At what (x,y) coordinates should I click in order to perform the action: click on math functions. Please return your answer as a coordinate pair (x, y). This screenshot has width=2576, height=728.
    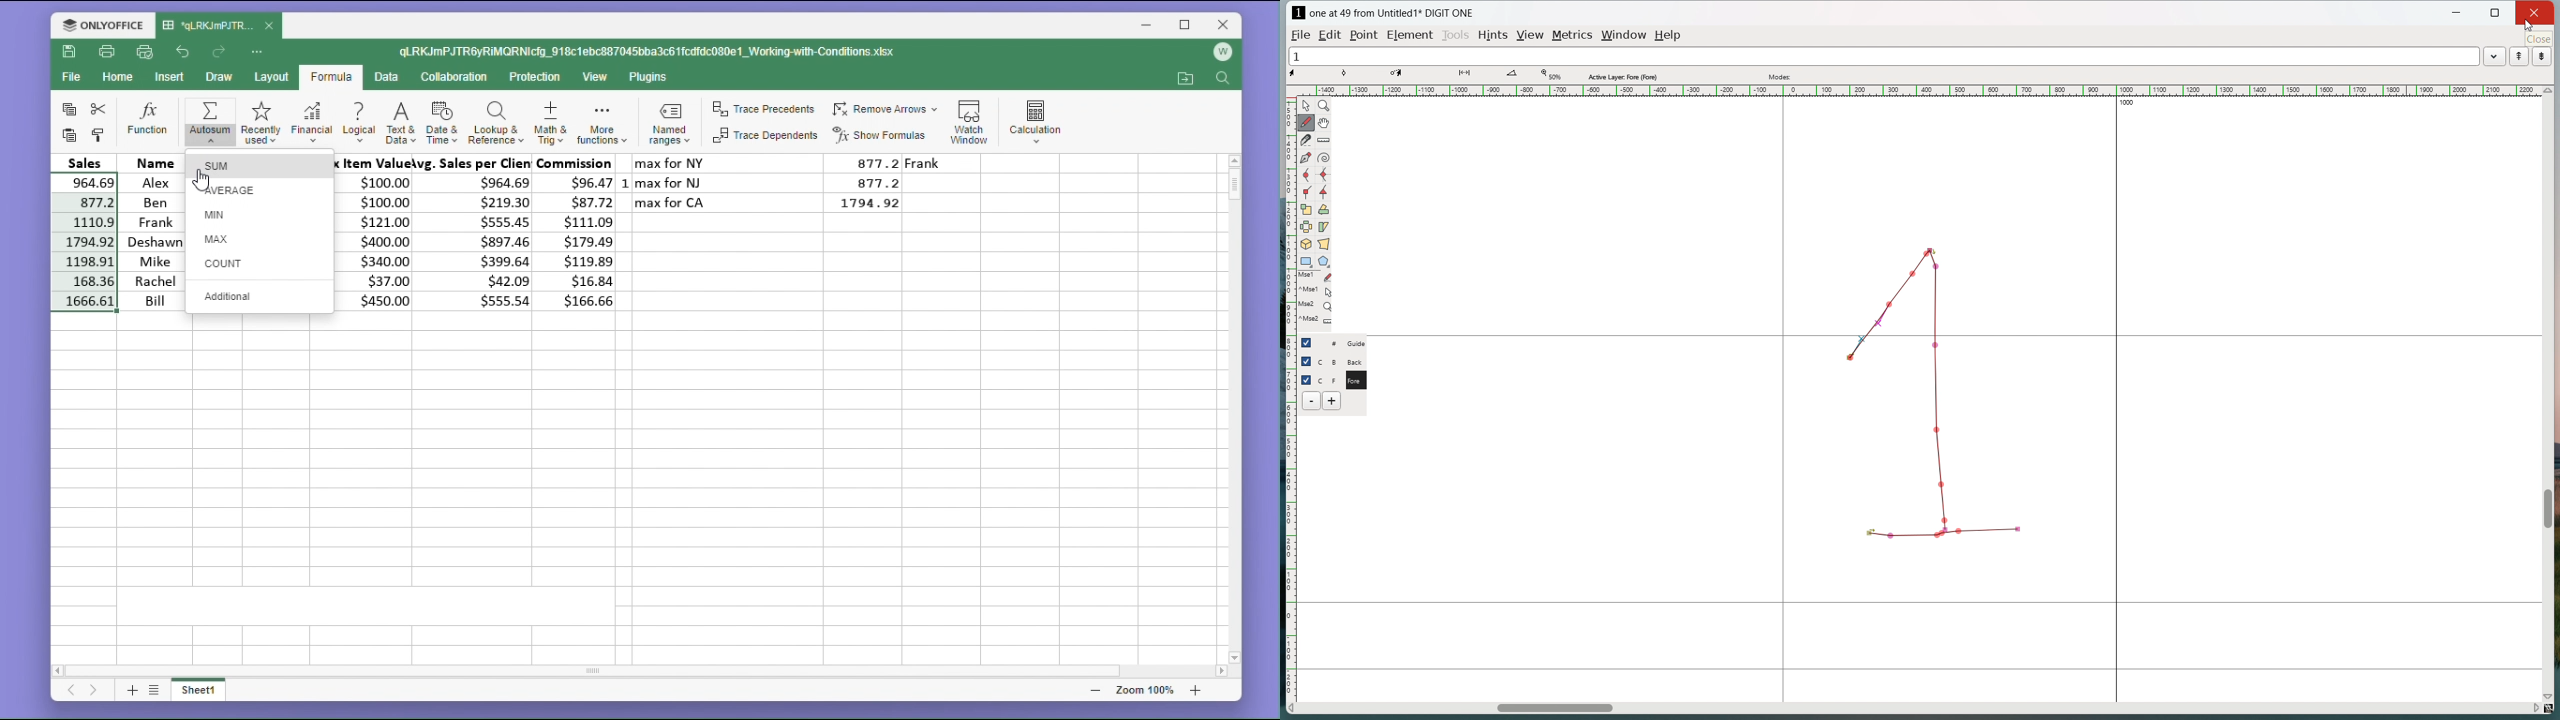
    Looking at the image, I should click on (601, 125).